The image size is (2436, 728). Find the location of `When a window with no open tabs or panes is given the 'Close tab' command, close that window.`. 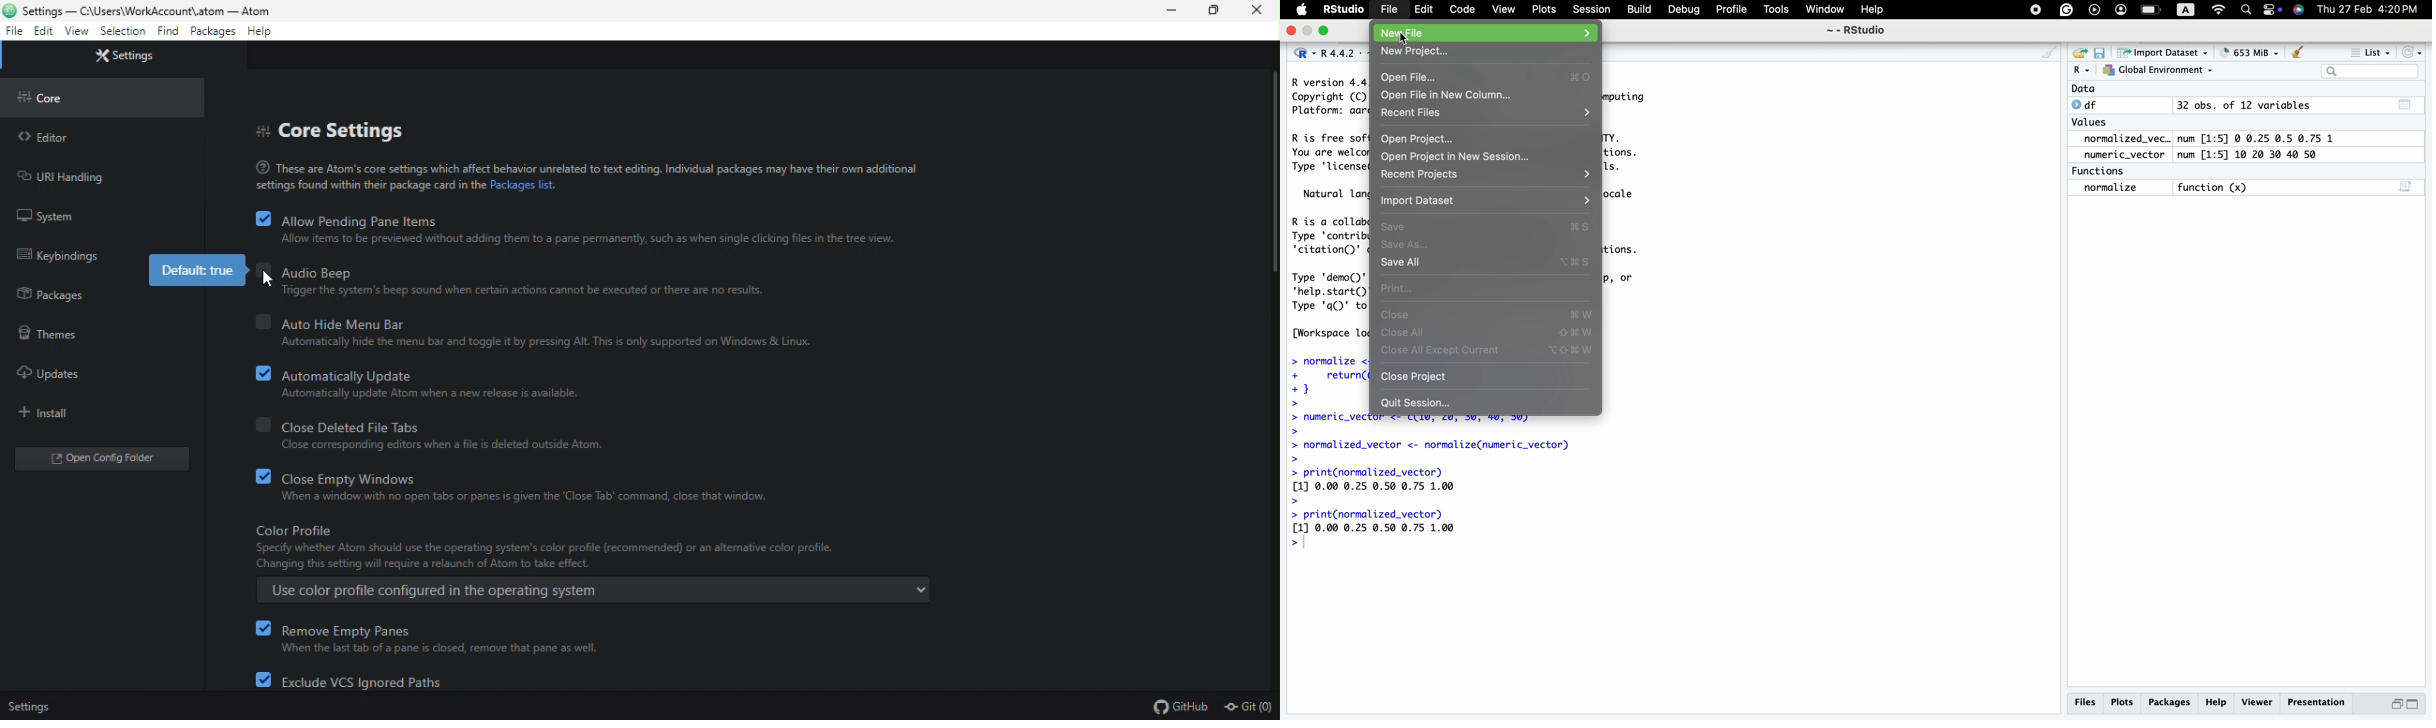

When a window with no open tabs or panes is given the 'Close tab' command, close that window. is located at coordinates (533, 501).